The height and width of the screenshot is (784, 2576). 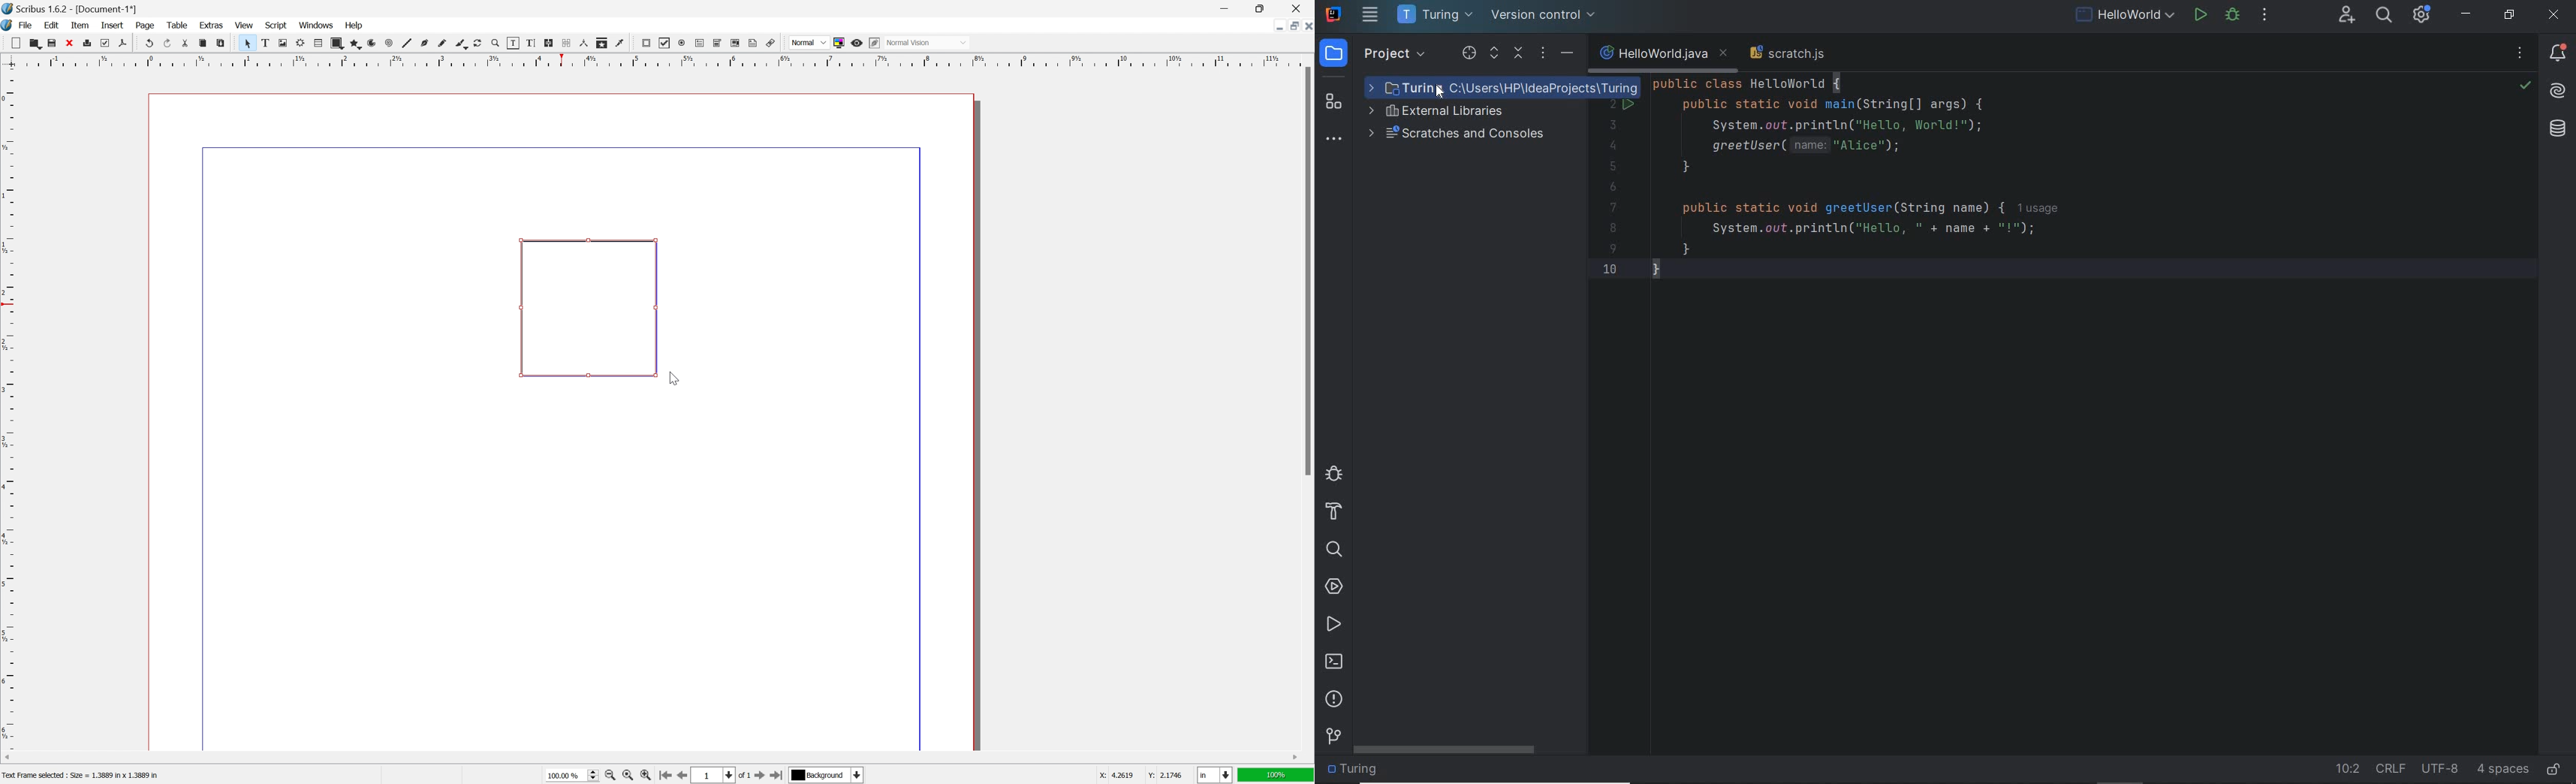 I want to click on view, so click(x=243, y=24).